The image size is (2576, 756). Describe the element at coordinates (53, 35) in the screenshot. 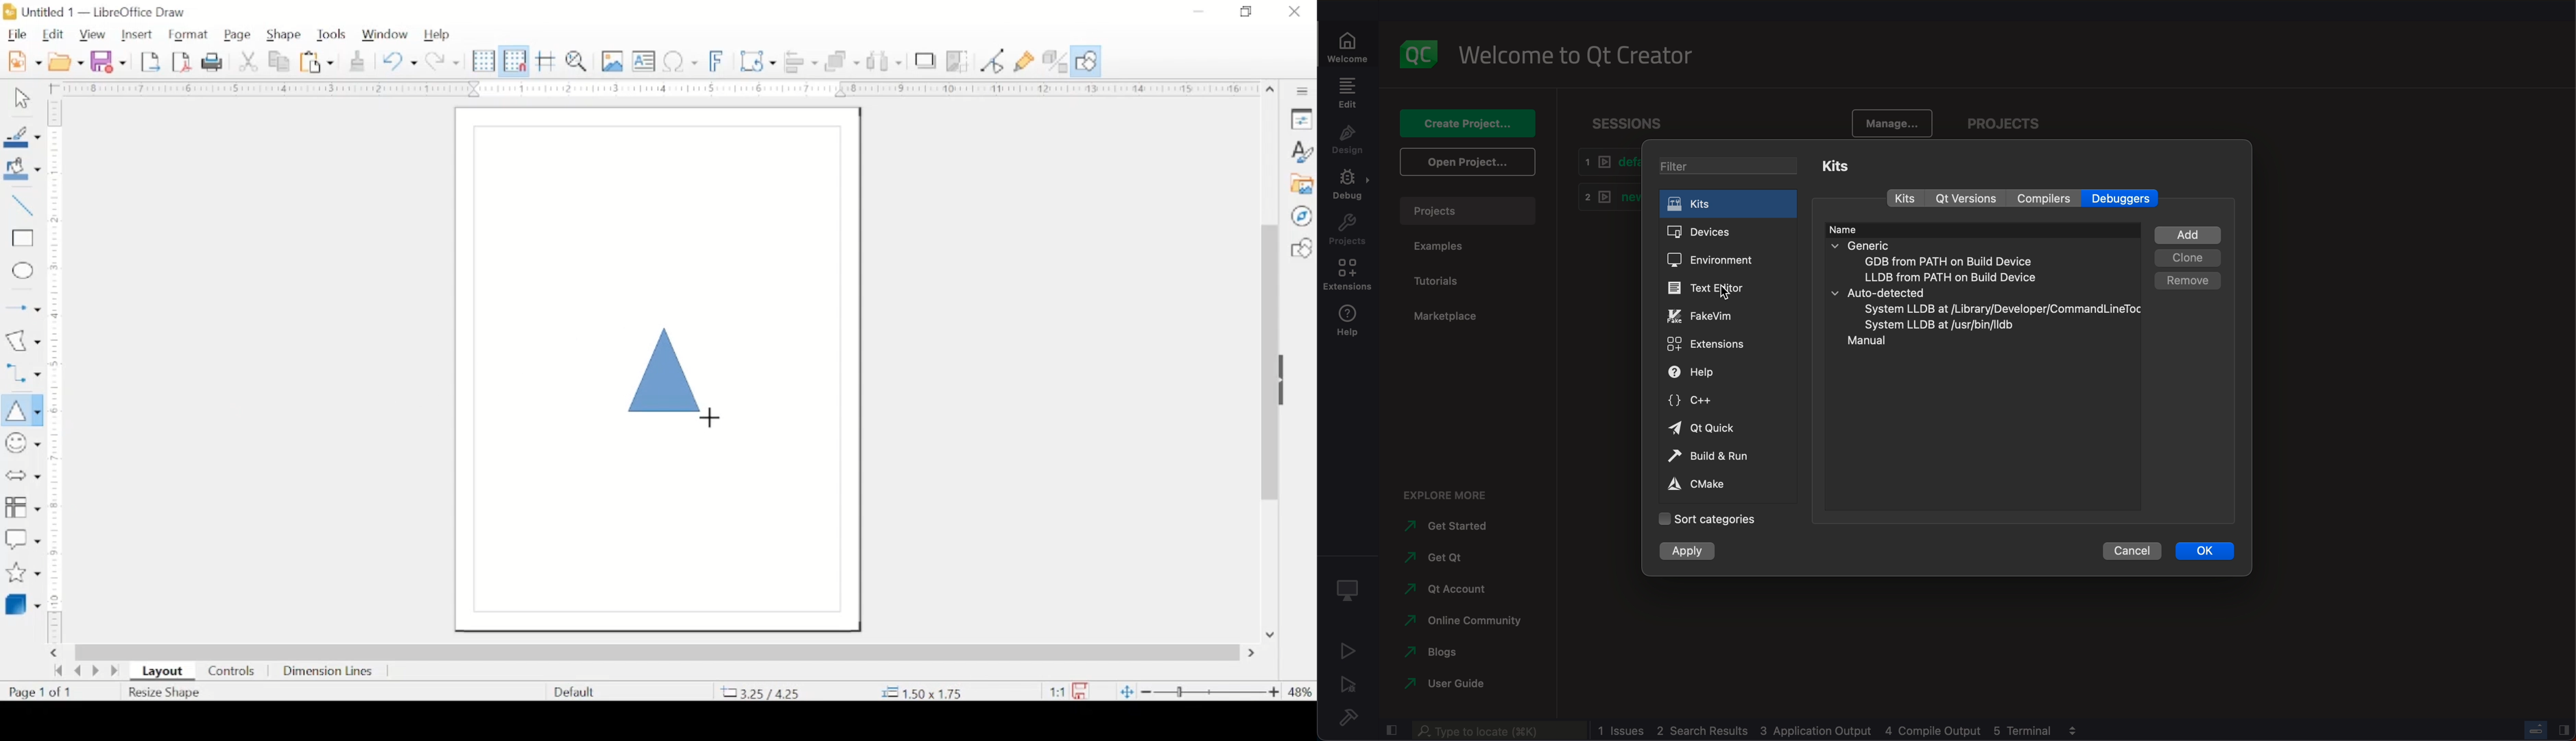

I see `edit` at that location.